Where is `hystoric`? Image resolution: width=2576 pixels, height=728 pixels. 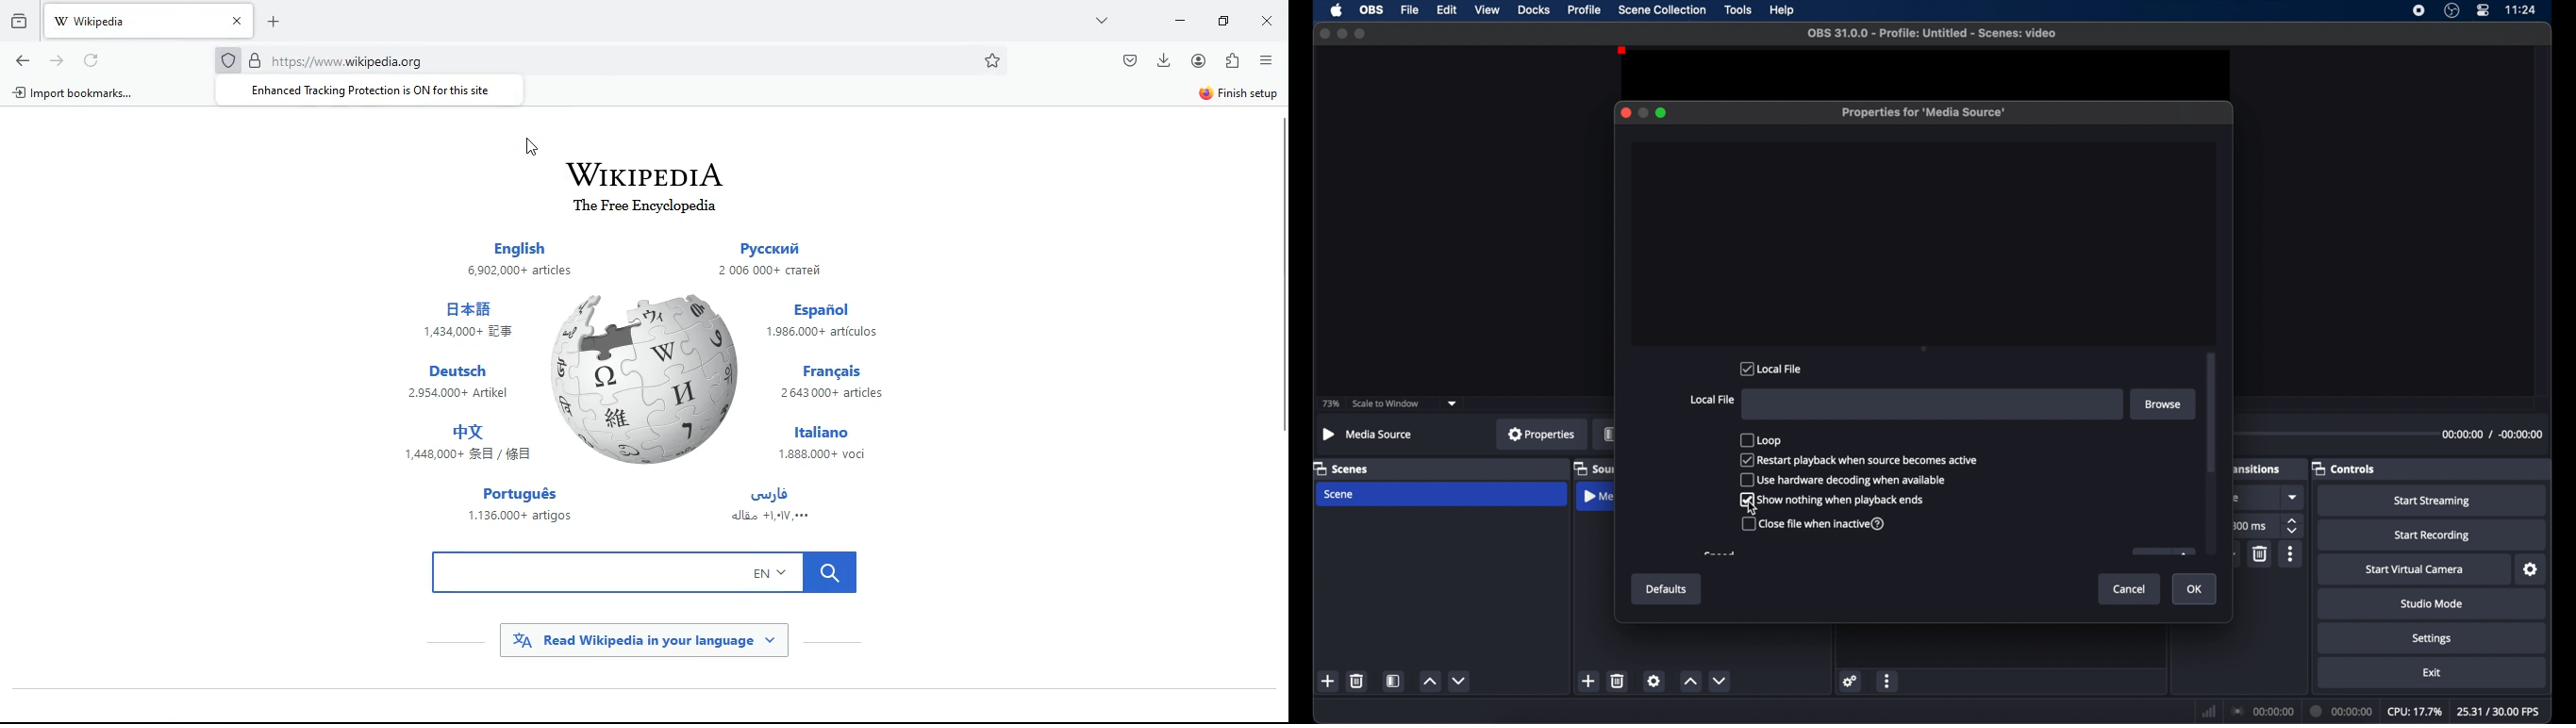 hystoric is located at coordinates (21, 19).